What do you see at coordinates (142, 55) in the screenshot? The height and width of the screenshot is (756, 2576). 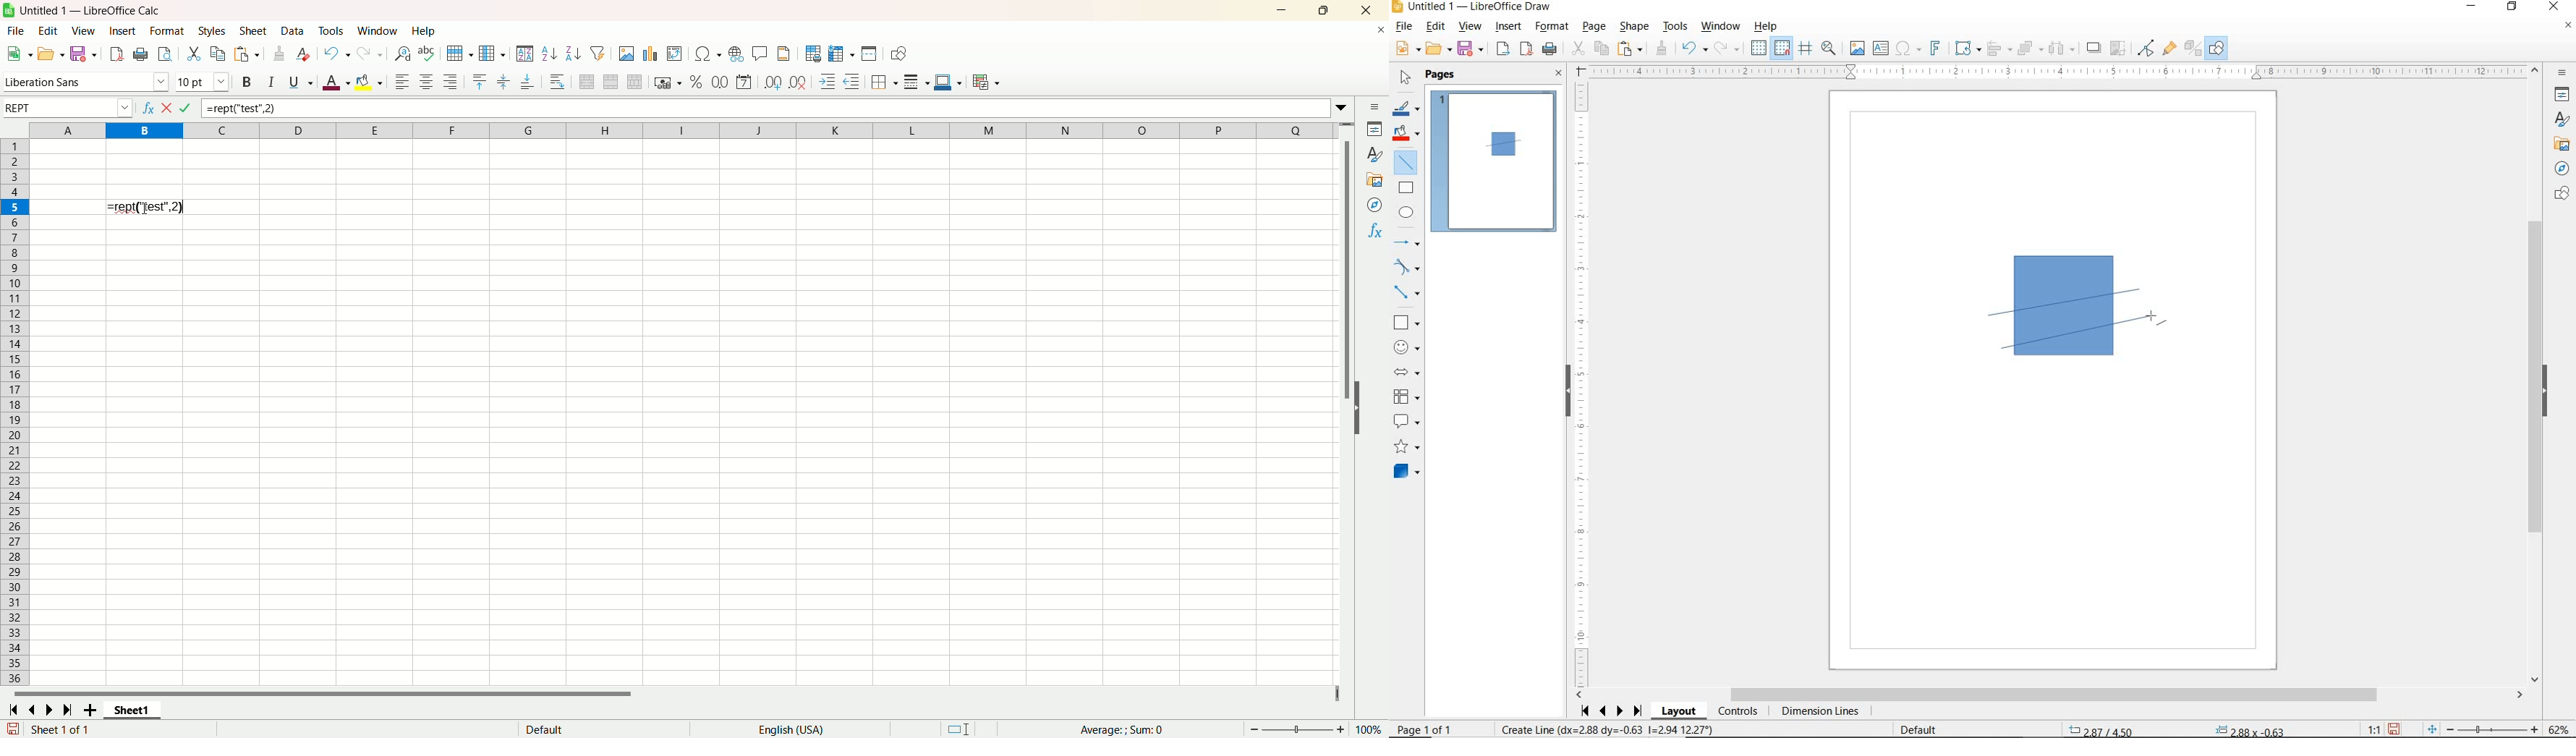 I see `print` at bounding box center [142, 55].